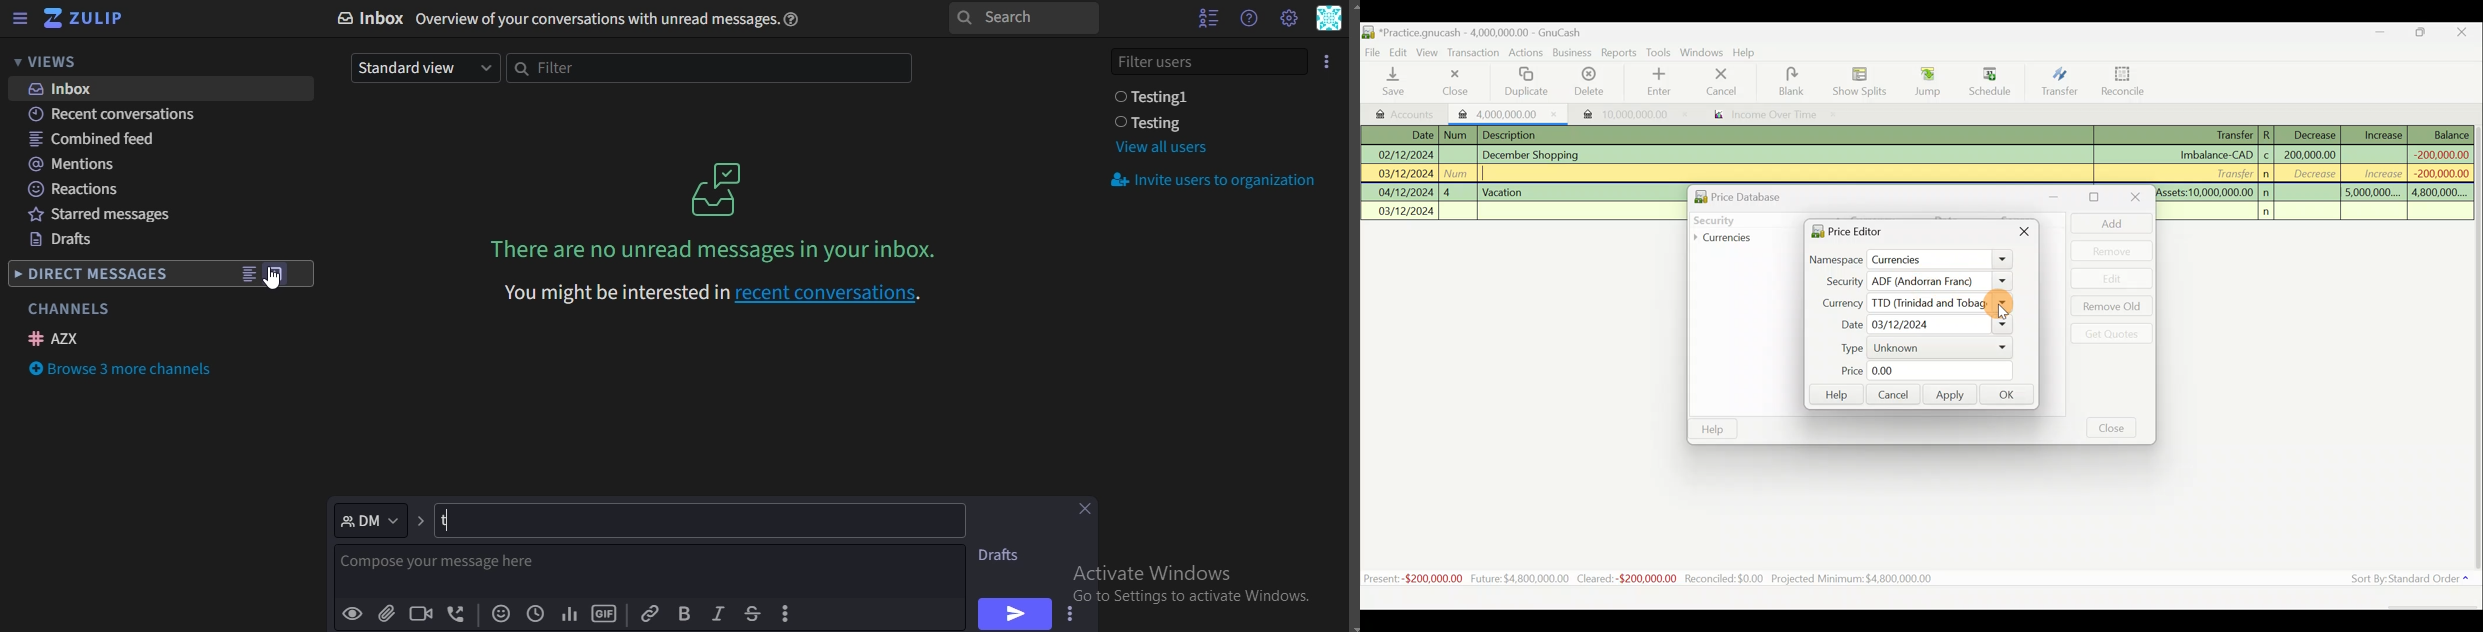 Image resolution: width=2492 pixels, height=644 pixels. Describe the element at coordinates (1940, 281) in the screenshot. I see `ADF` at that location.